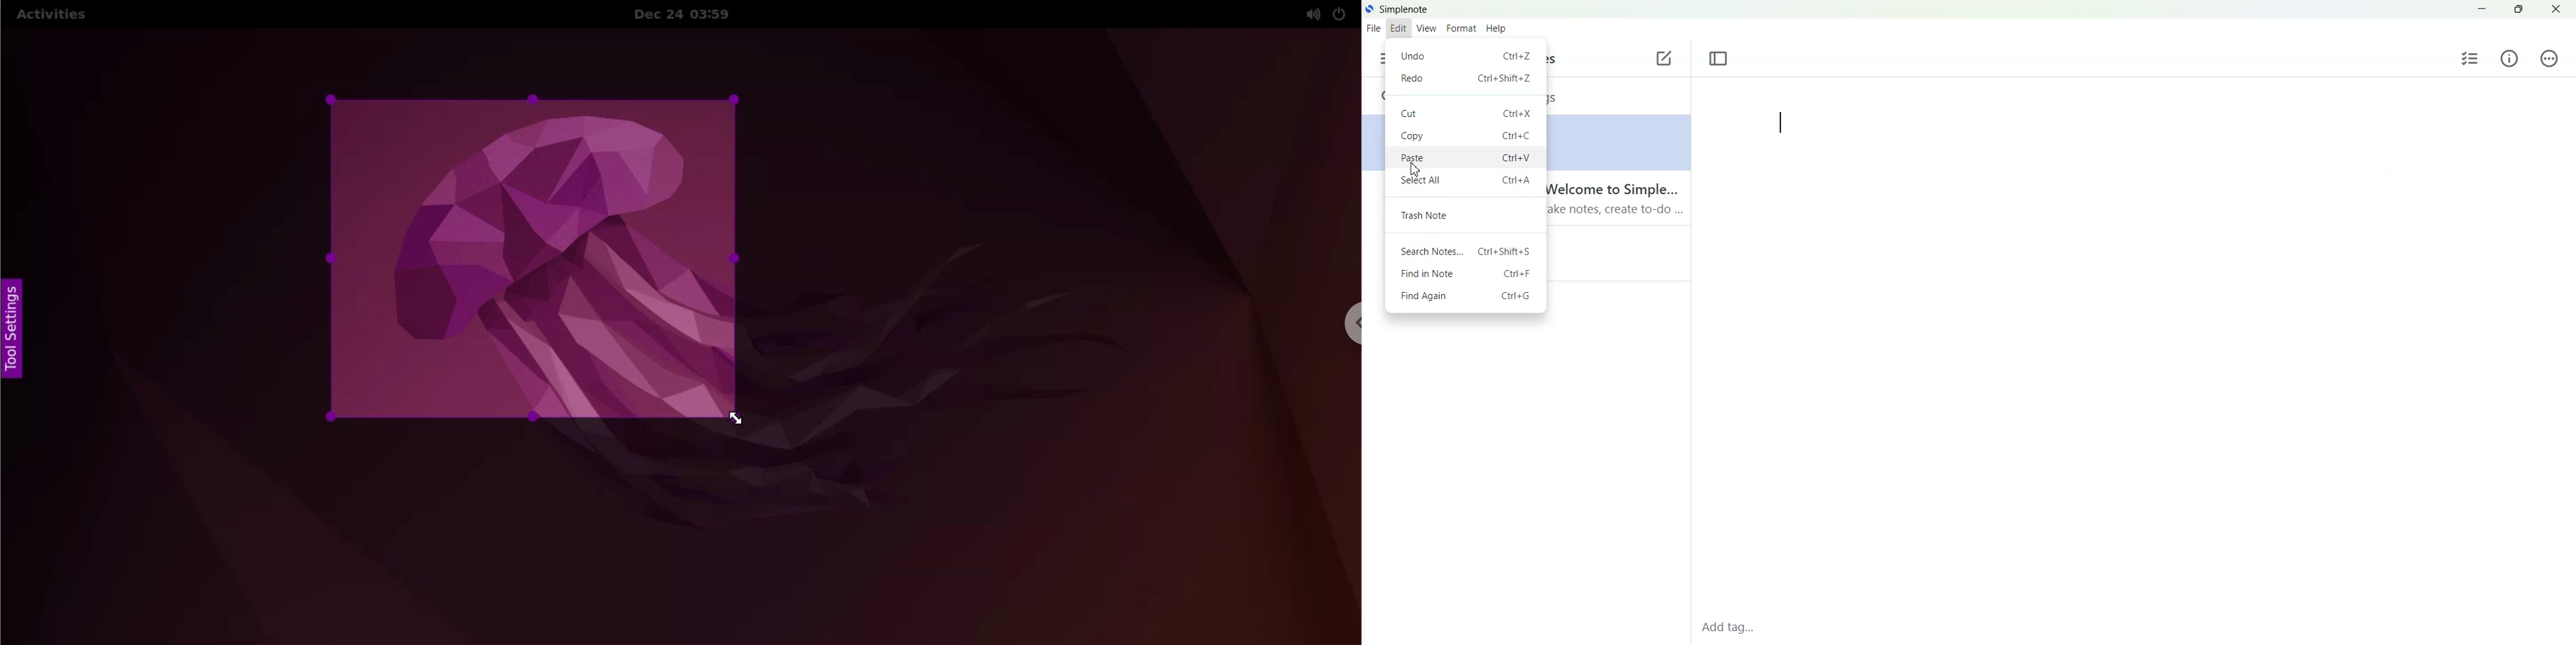  I want to click on Add Tags, so click(1733, 628).